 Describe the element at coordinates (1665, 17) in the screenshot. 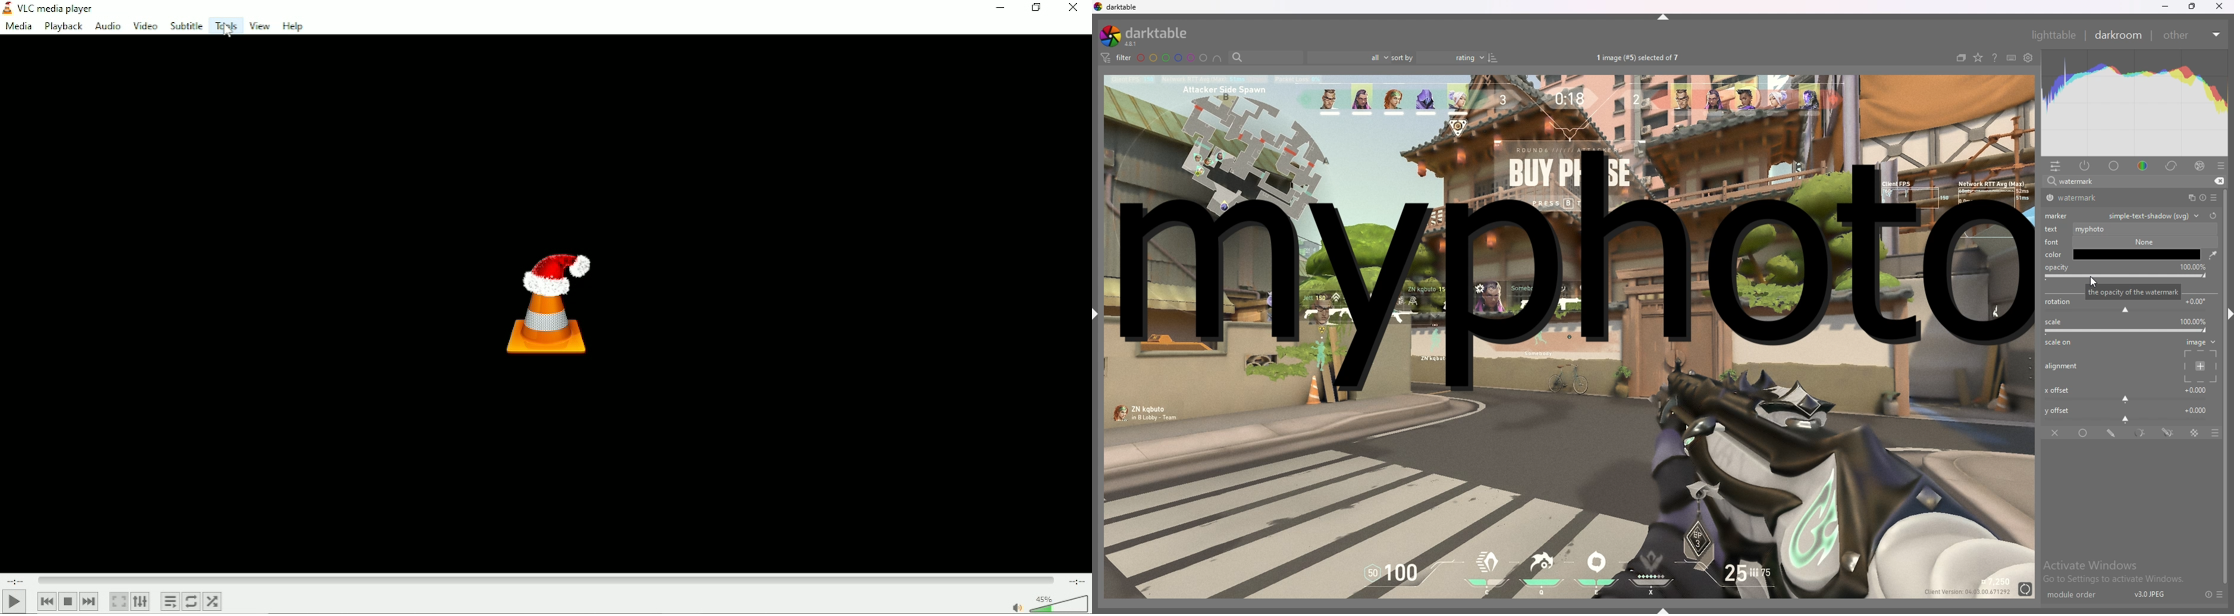

I see `hide` at that location.